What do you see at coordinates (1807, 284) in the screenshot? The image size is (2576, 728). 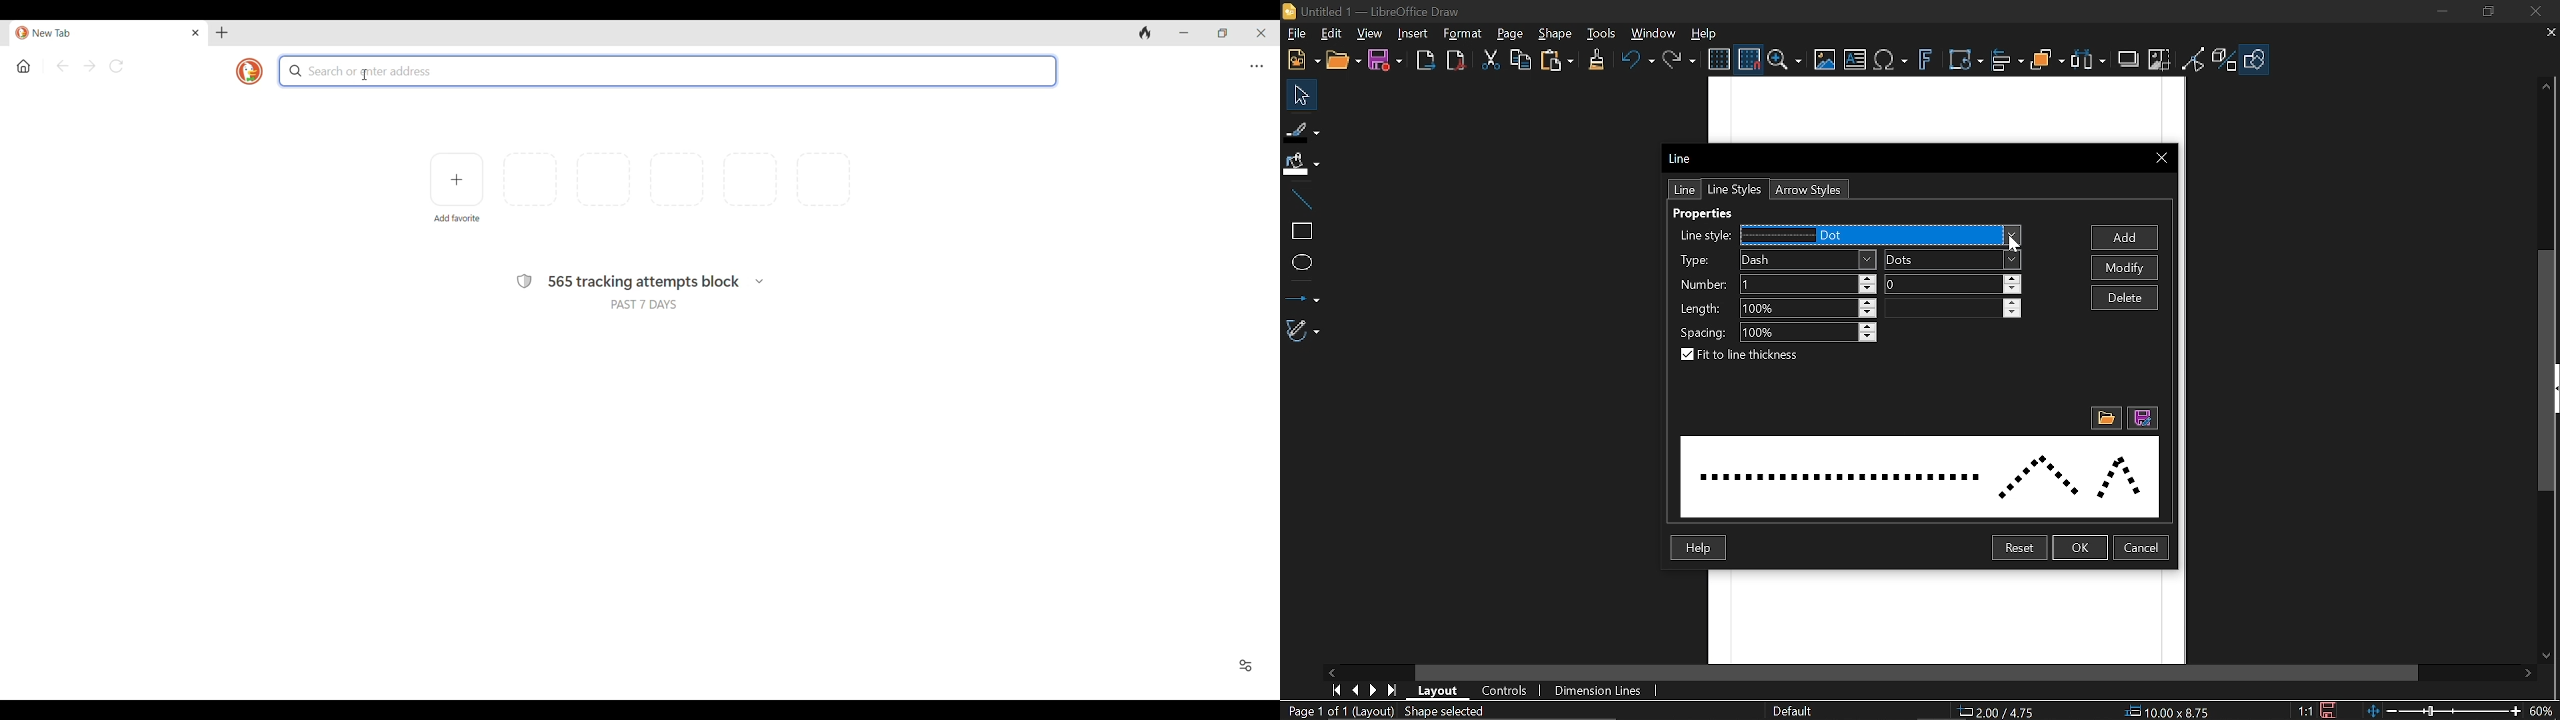 I see `Number` at bounding box center [1807, 284].